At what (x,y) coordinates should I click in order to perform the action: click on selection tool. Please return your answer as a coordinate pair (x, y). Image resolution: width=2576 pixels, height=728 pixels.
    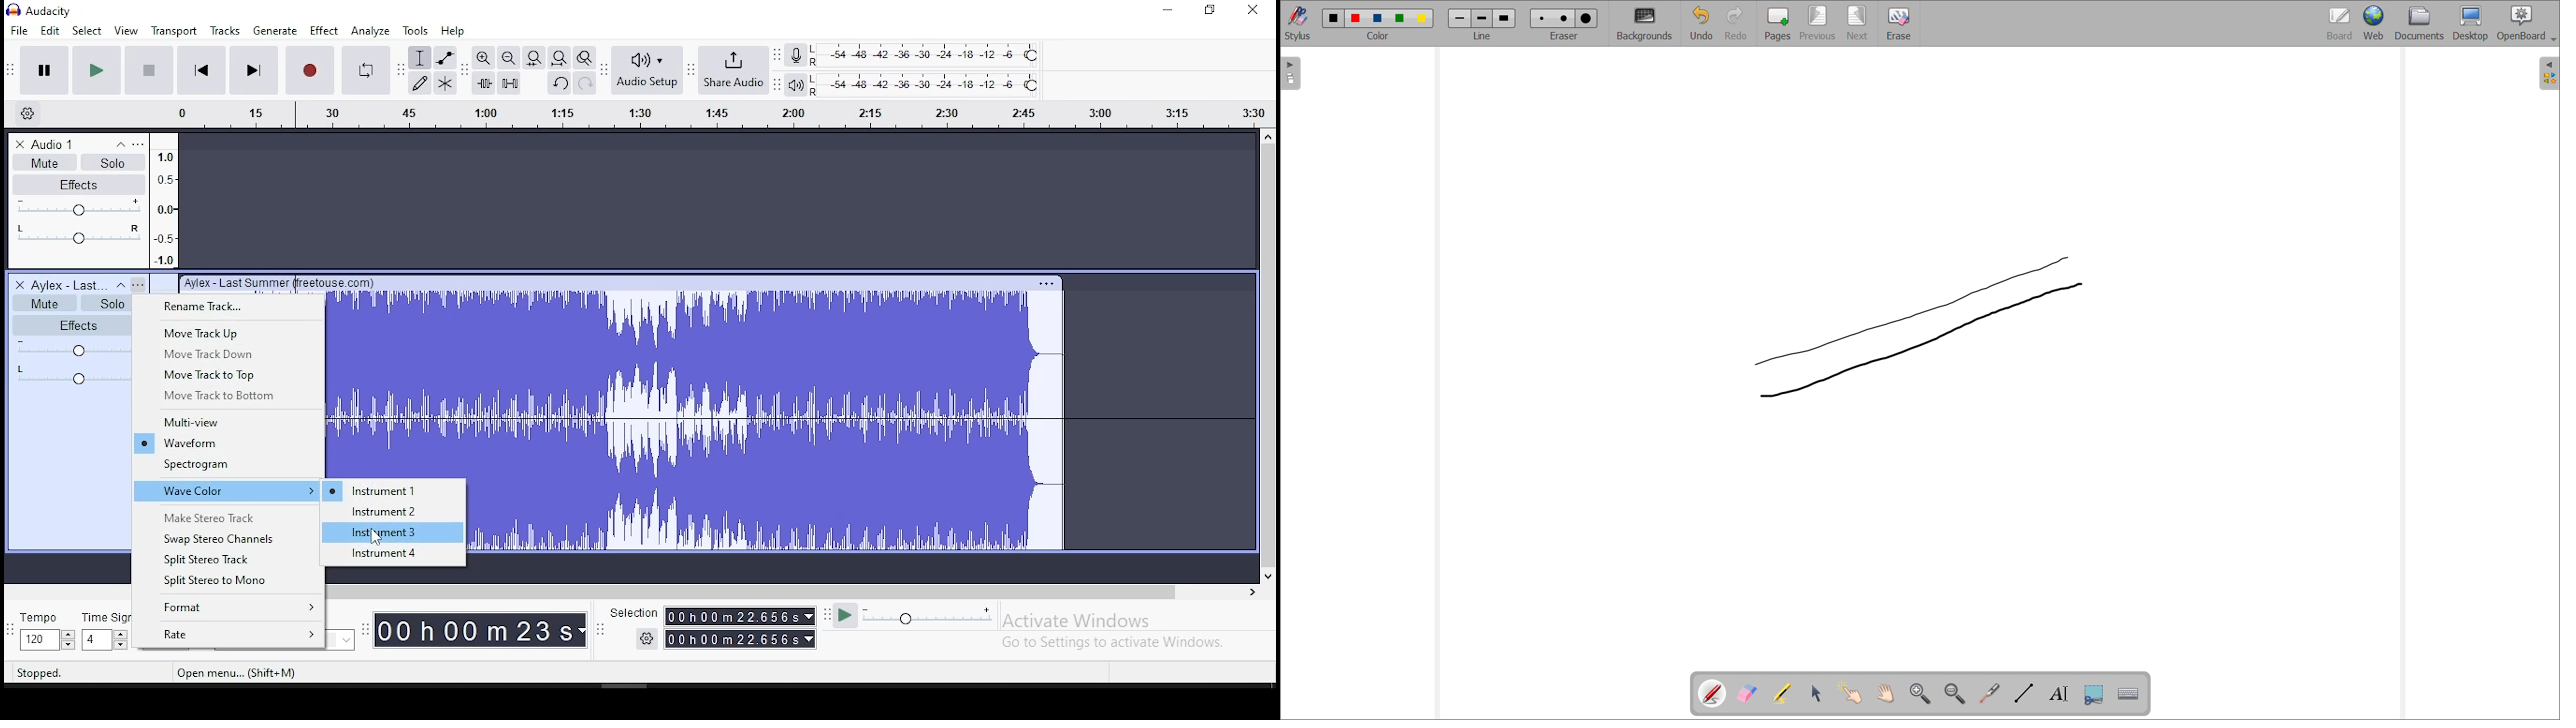
    Looking at the image, I should click on (420, 58).